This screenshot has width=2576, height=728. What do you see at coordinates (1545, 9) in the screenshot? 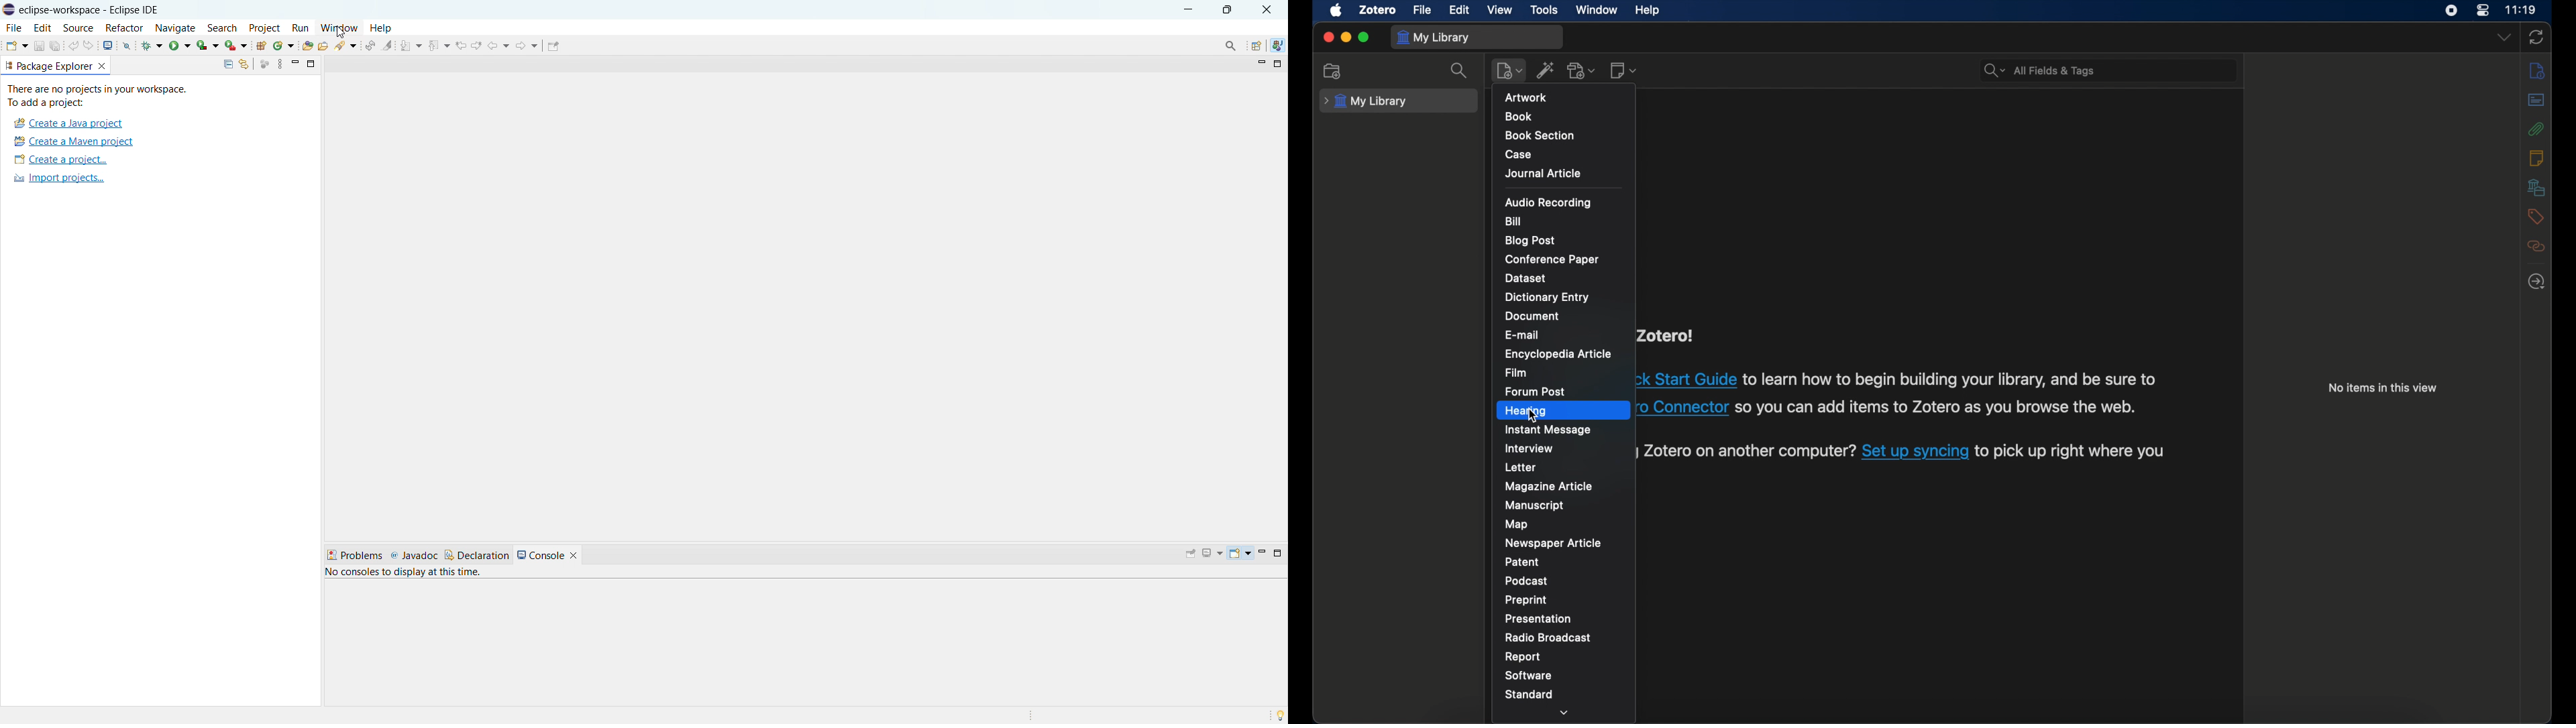
I see `tools` at bounding box center [1545, 9].